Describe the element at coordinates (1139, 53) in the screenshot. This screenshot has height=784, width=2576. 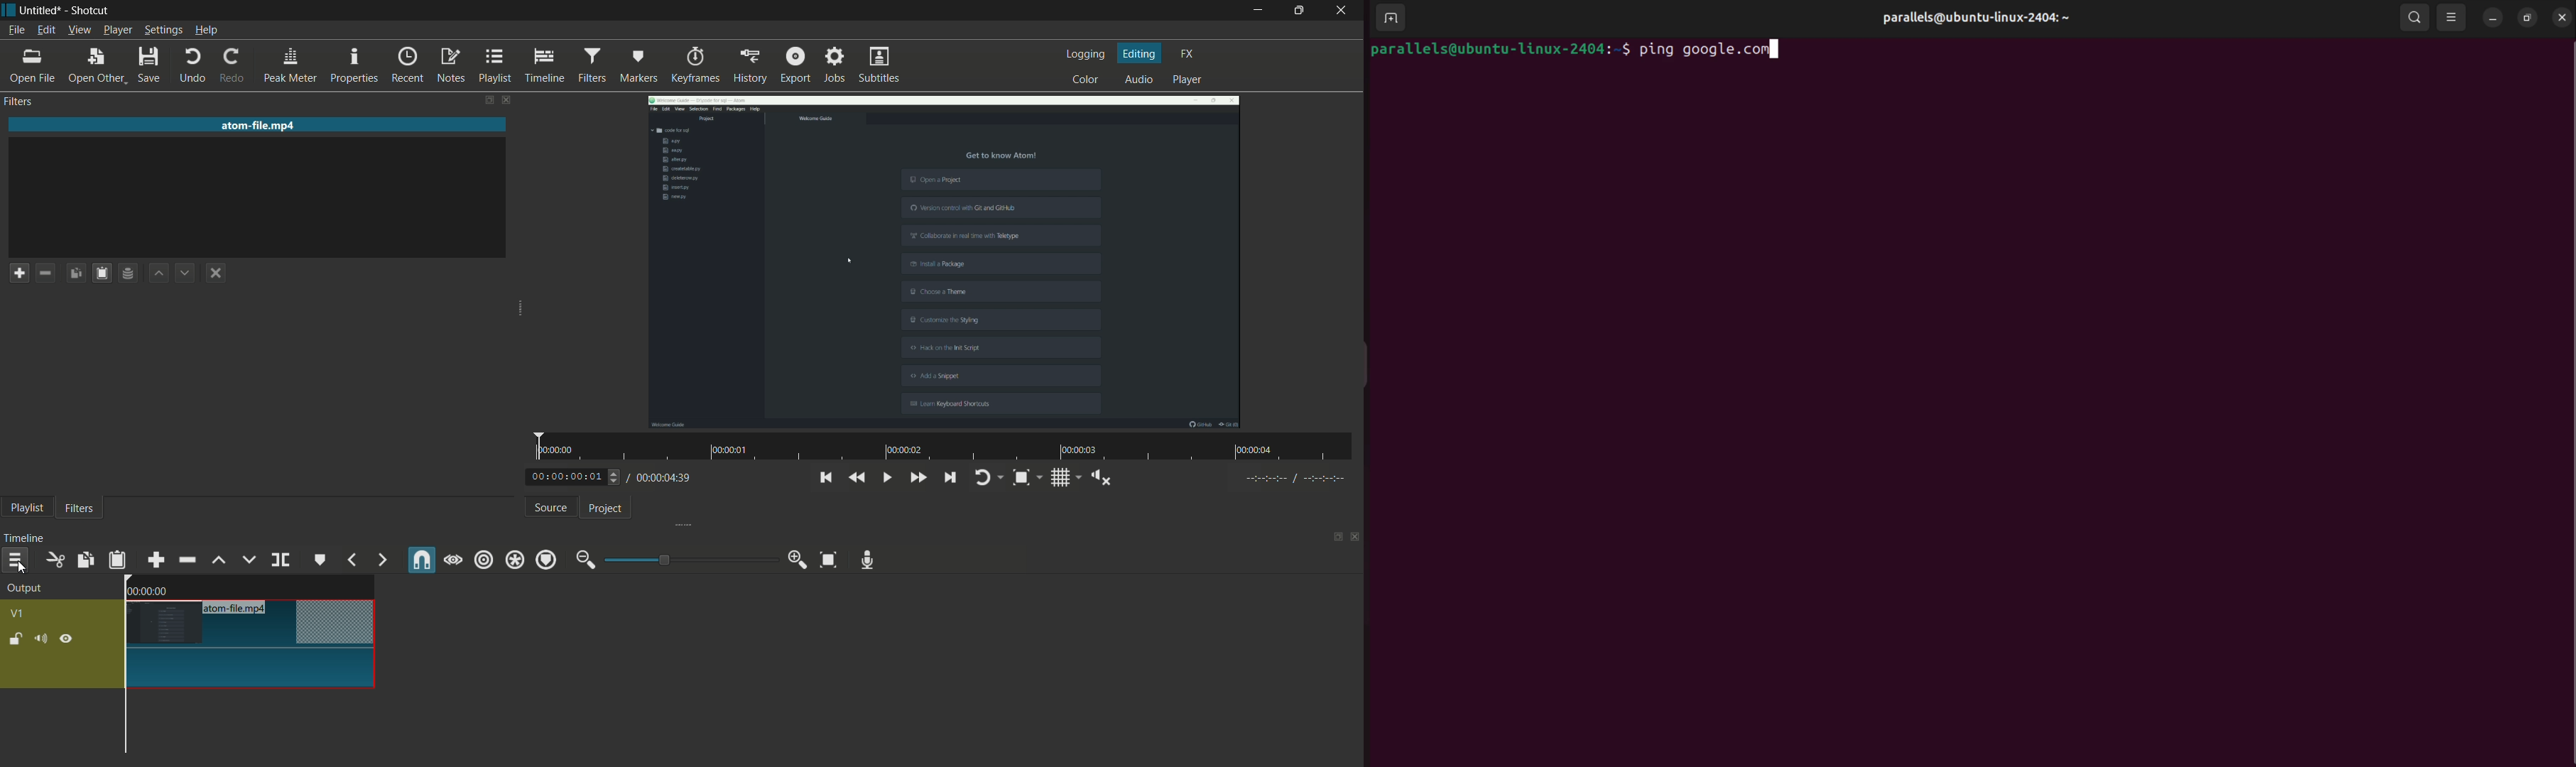
I see `editing` at that location.